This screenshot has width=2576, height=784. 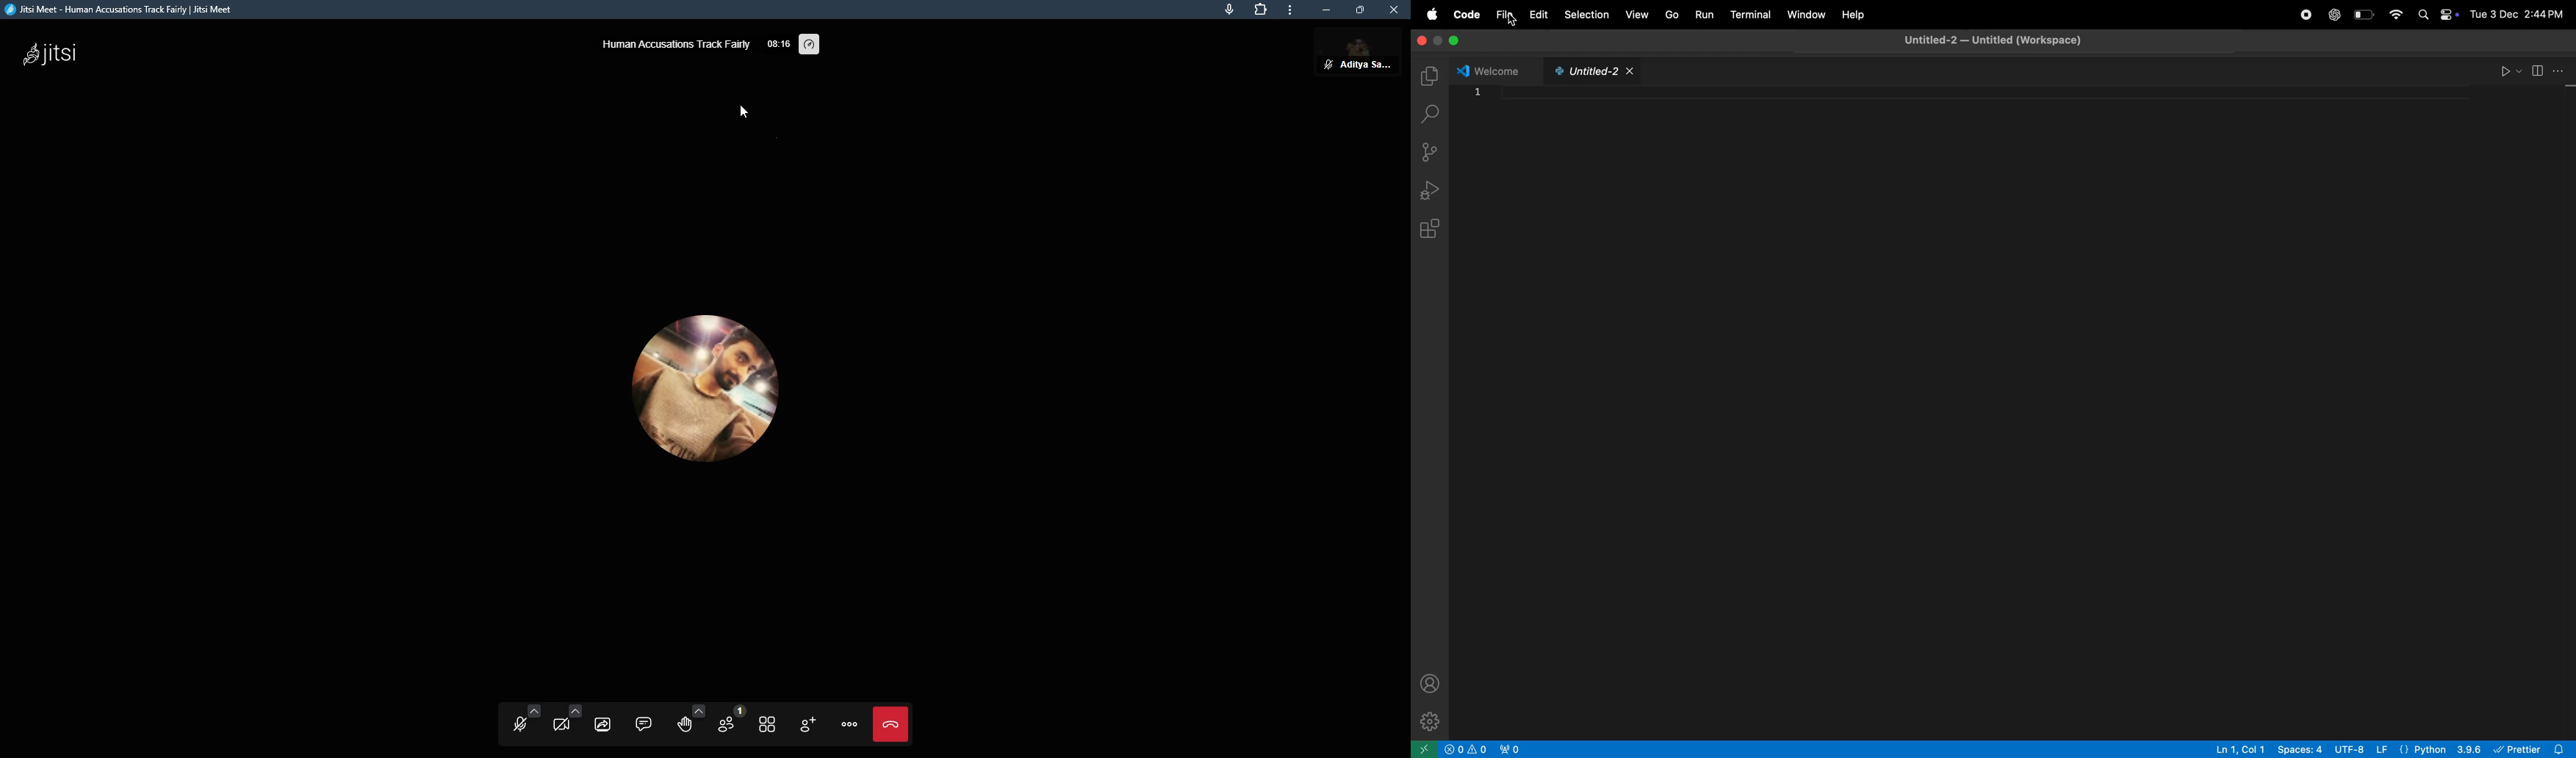 I want to click on mic, so click(x=1228, y=8).